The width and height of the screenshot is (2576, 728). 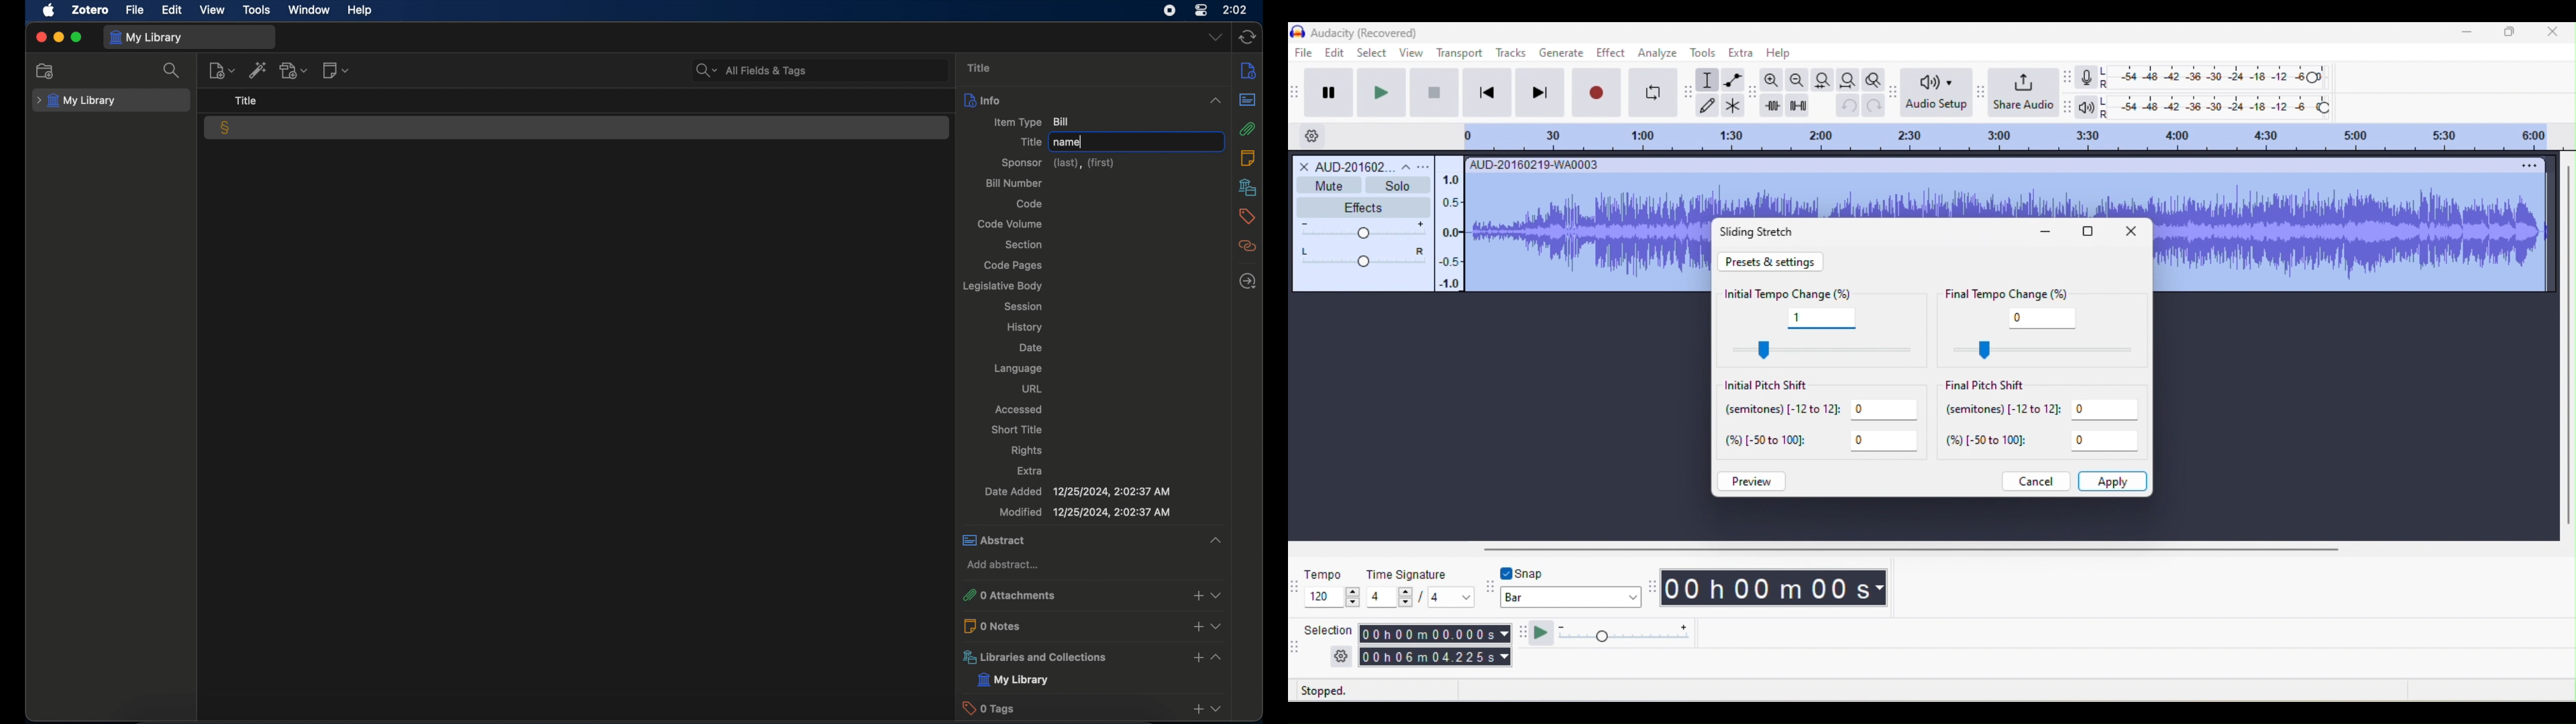 I want to click on 0 attachments, so click(x=1091, y=595).